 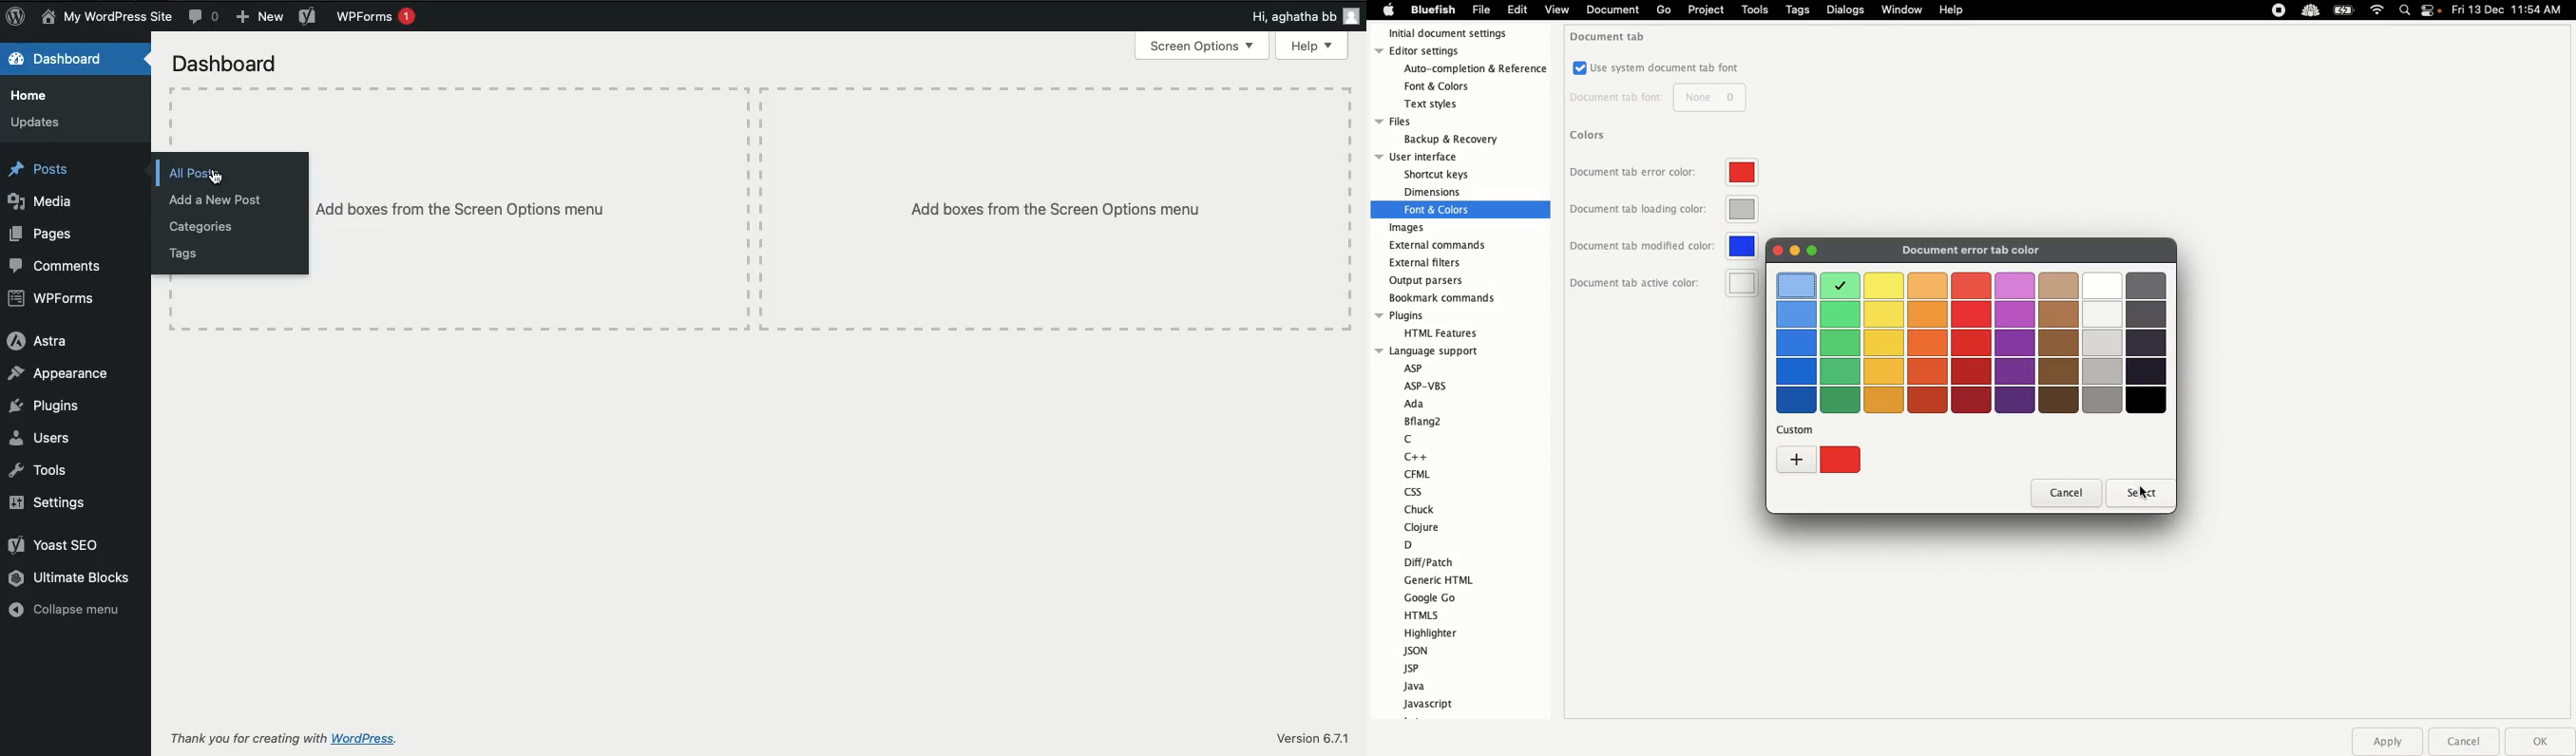 I want to click on Select, so click(x=2135, y=491).